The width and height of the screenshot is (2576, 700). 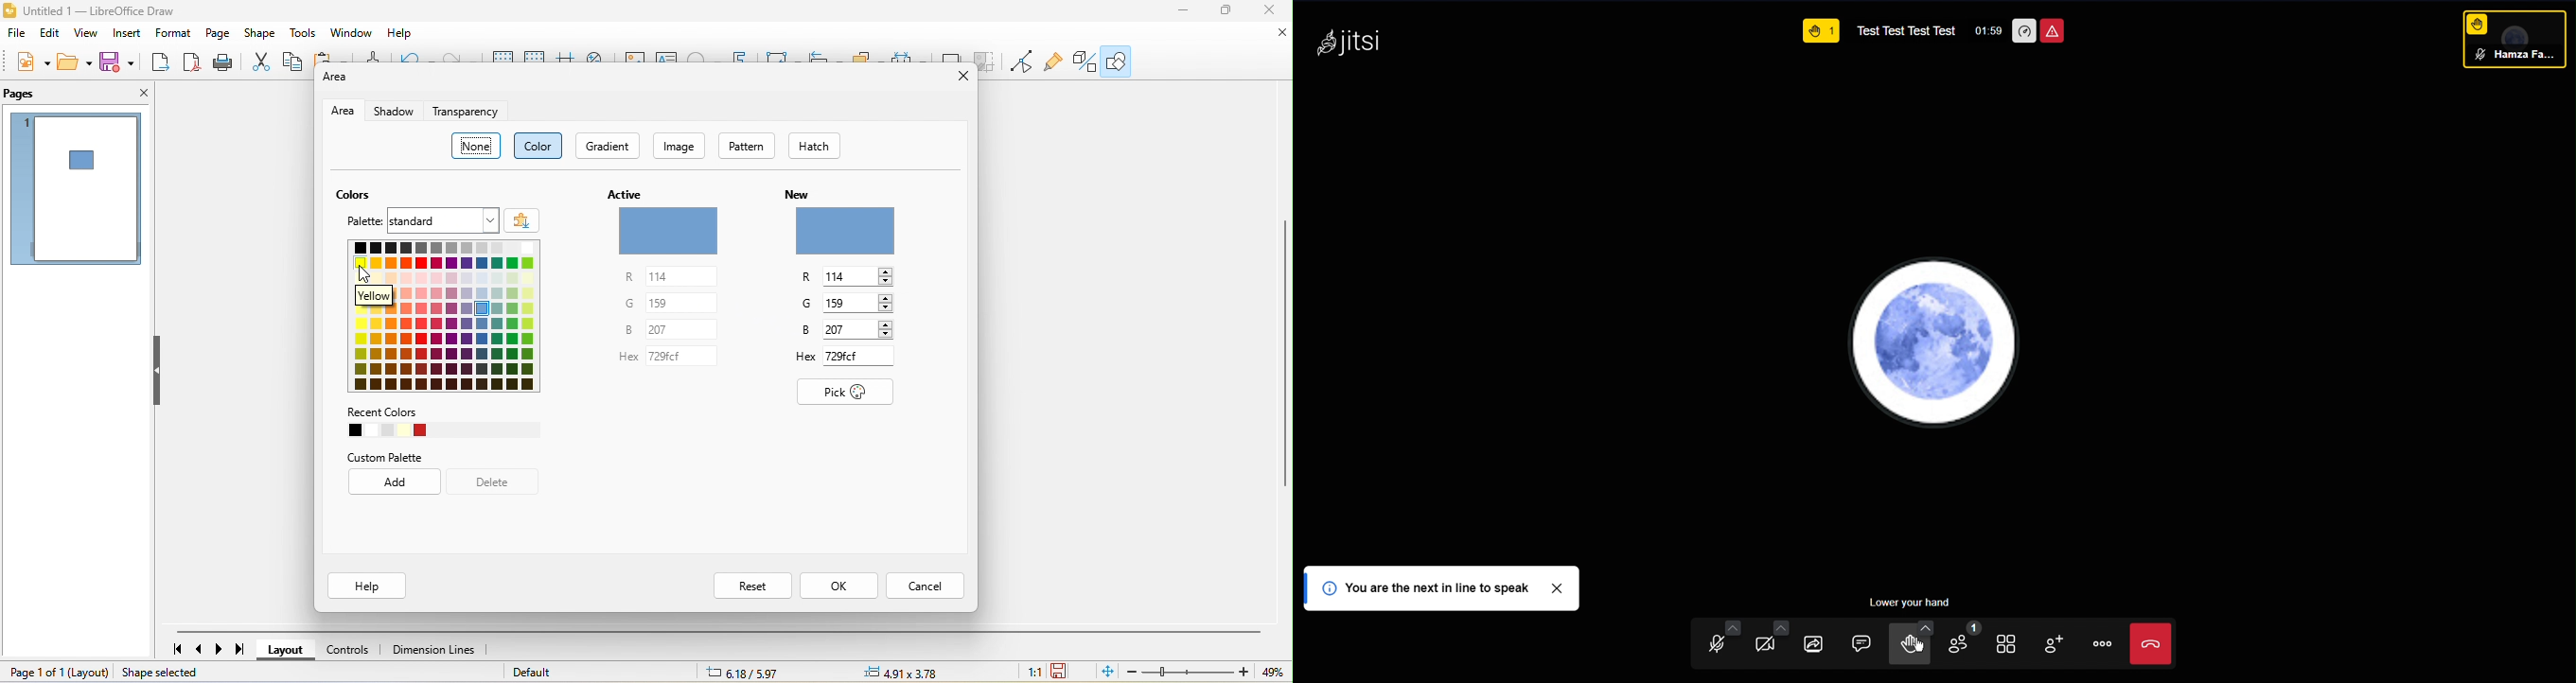 What do you see at coordinates (291, 649) in the screenshot?
I see `layout` at bounding box center [291, 649].